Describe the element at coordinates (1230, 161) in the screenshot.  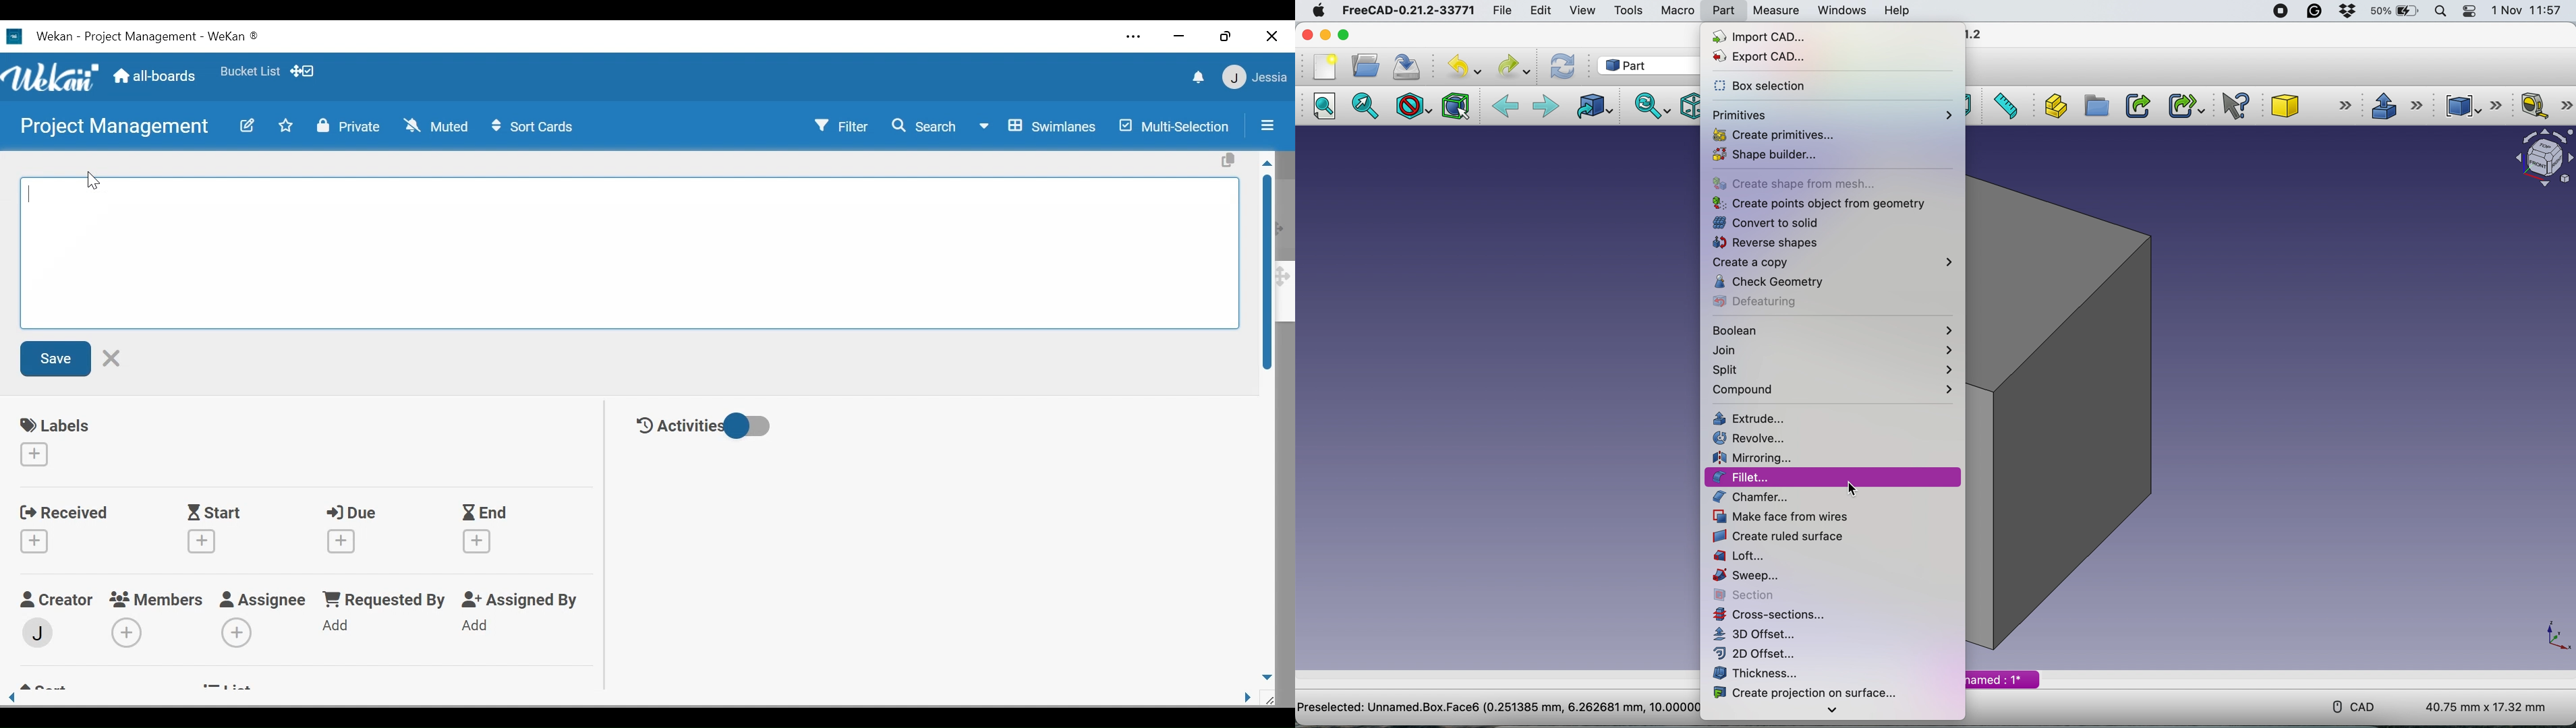
I see `Copy` at that location.